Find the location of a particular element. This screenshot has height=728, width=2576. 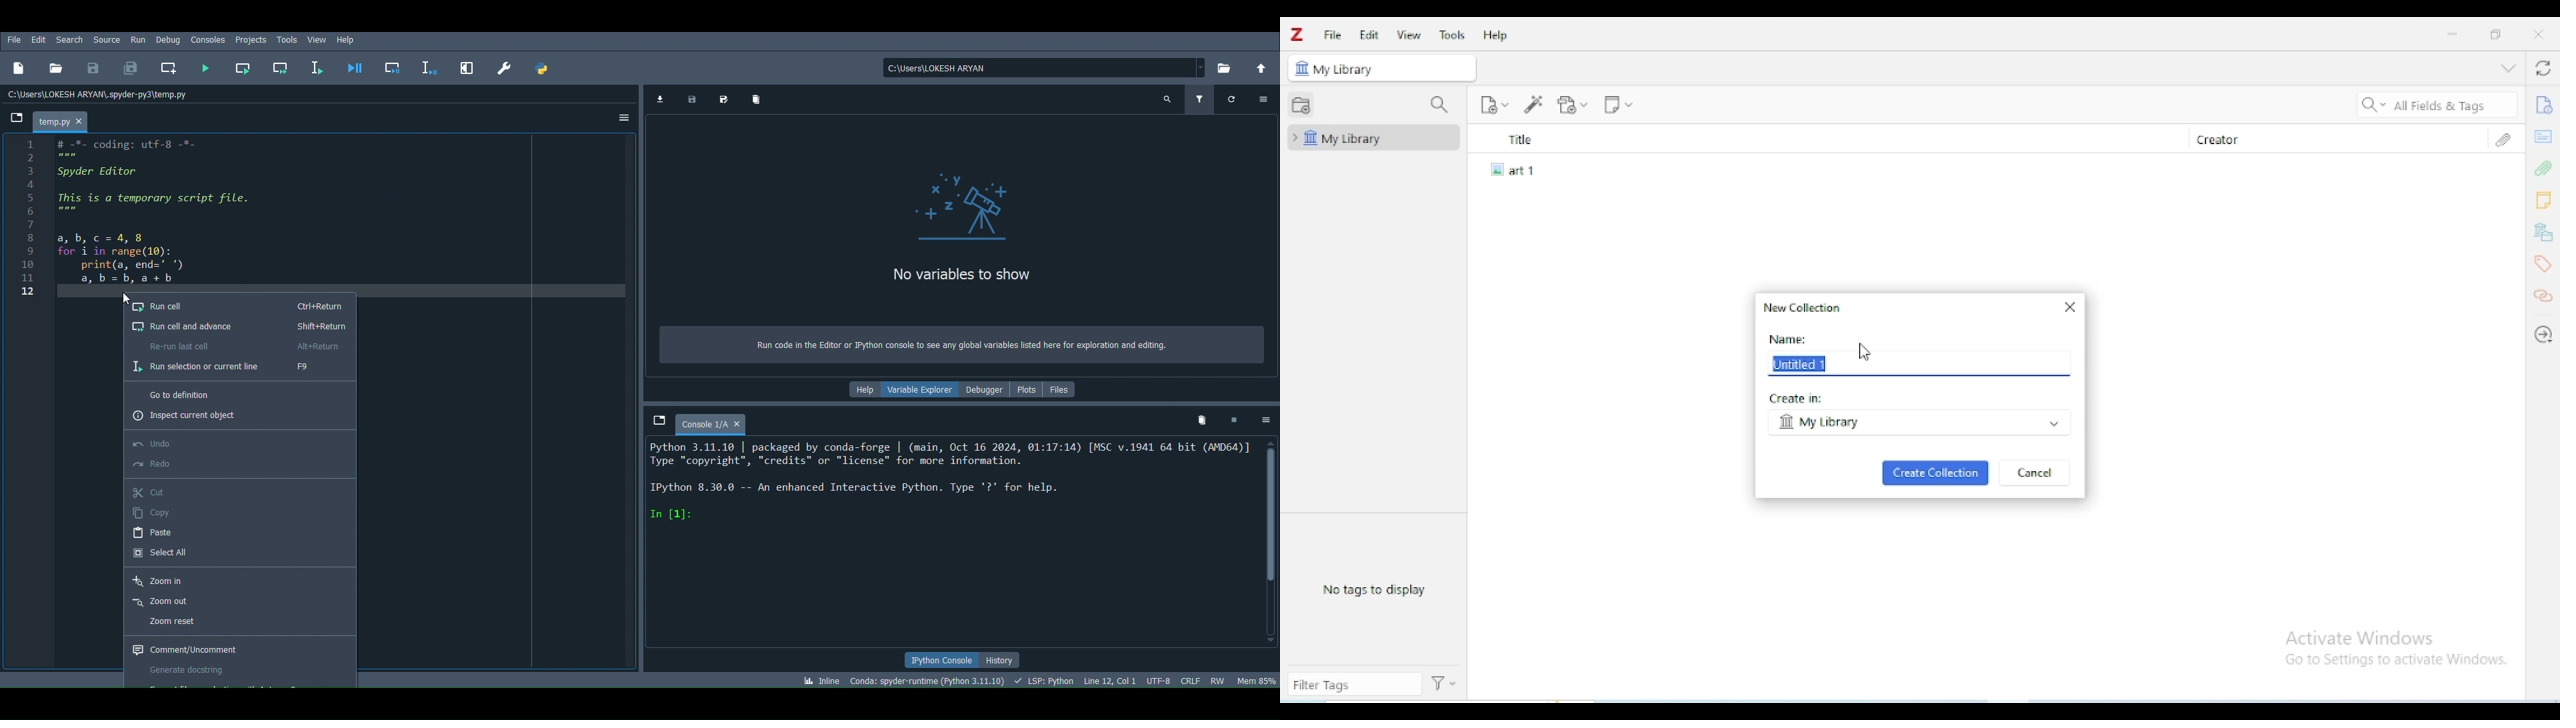

related is located at coordinates (2543, 296).